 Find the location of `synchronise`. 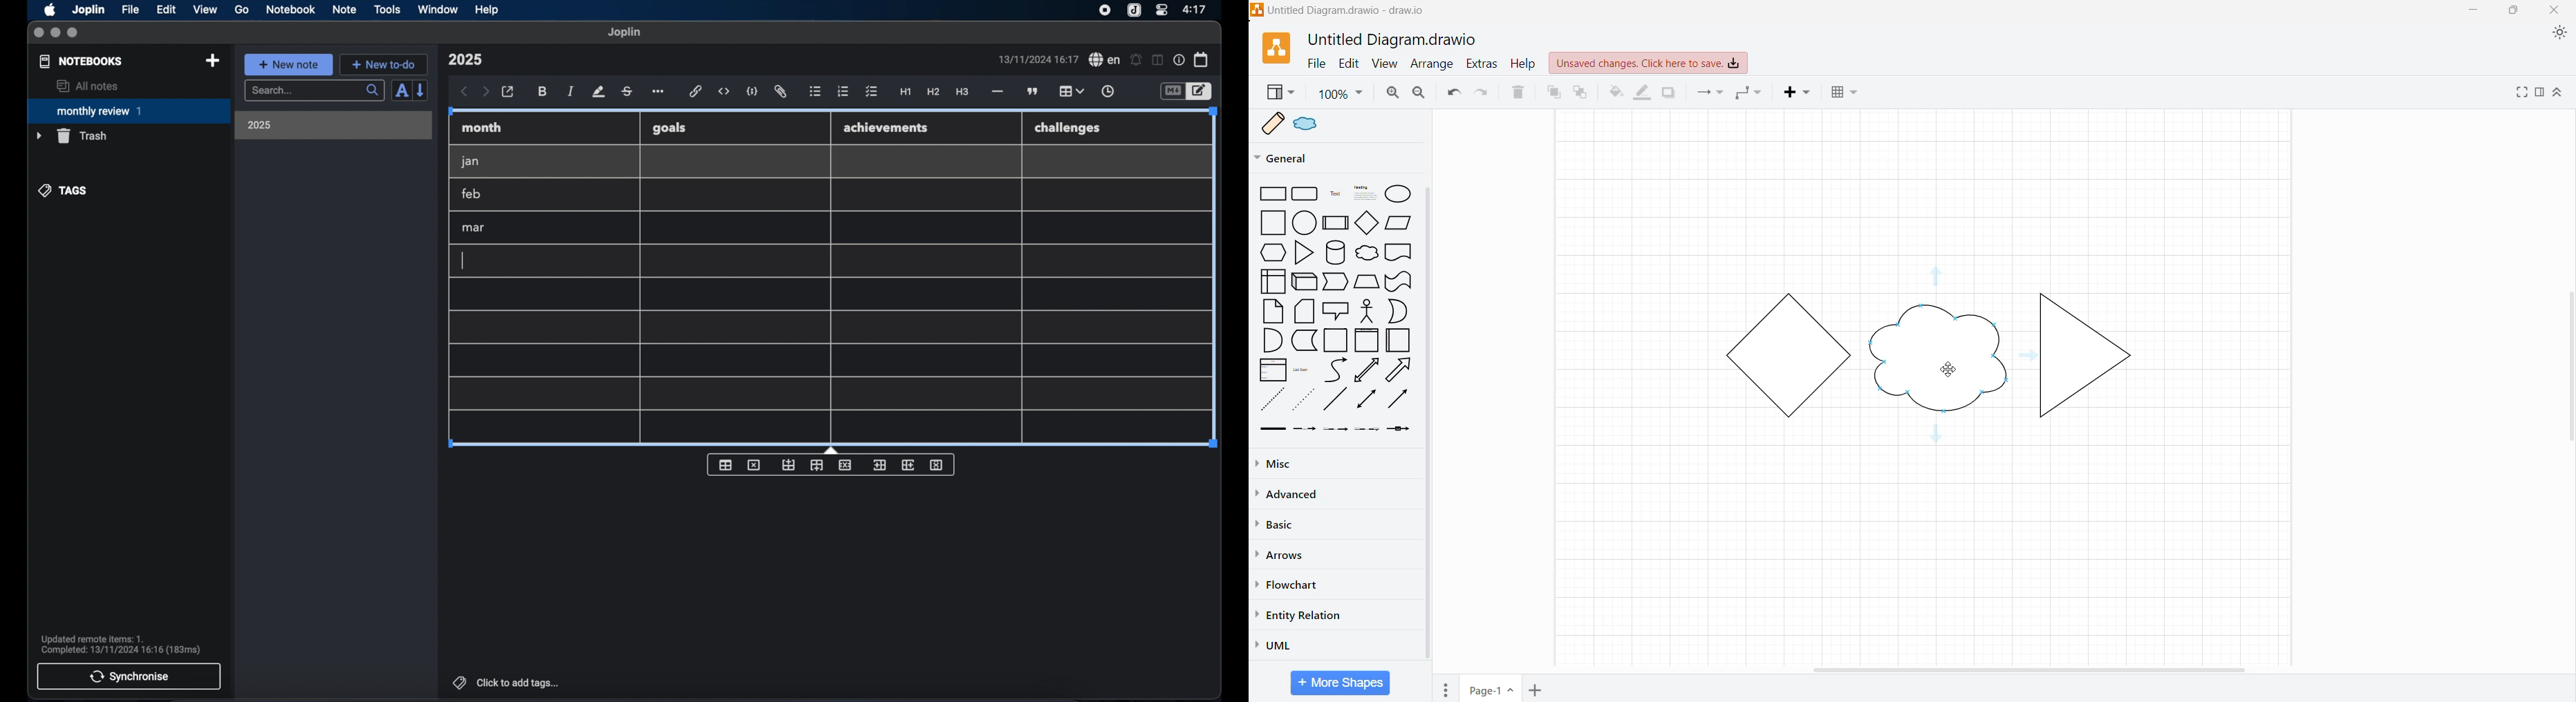

synchronise is located at coordinates (129, 676).